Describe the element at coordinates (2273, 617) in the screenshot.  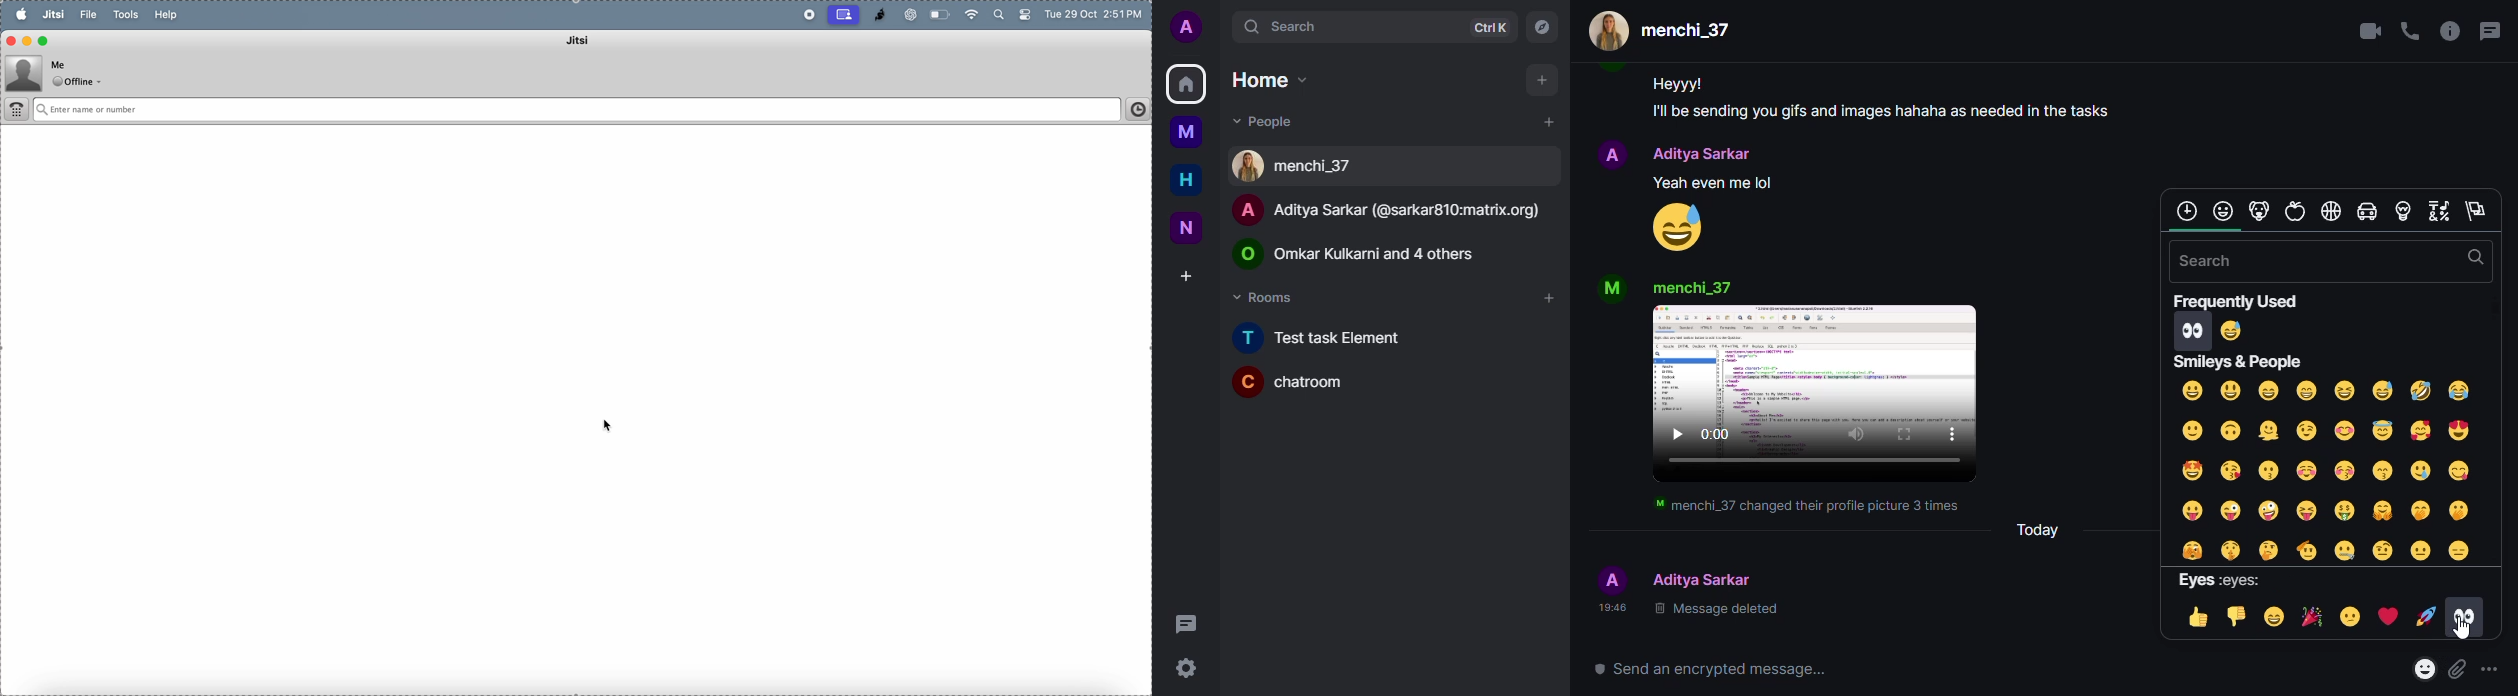
I see `laugh` at that location.